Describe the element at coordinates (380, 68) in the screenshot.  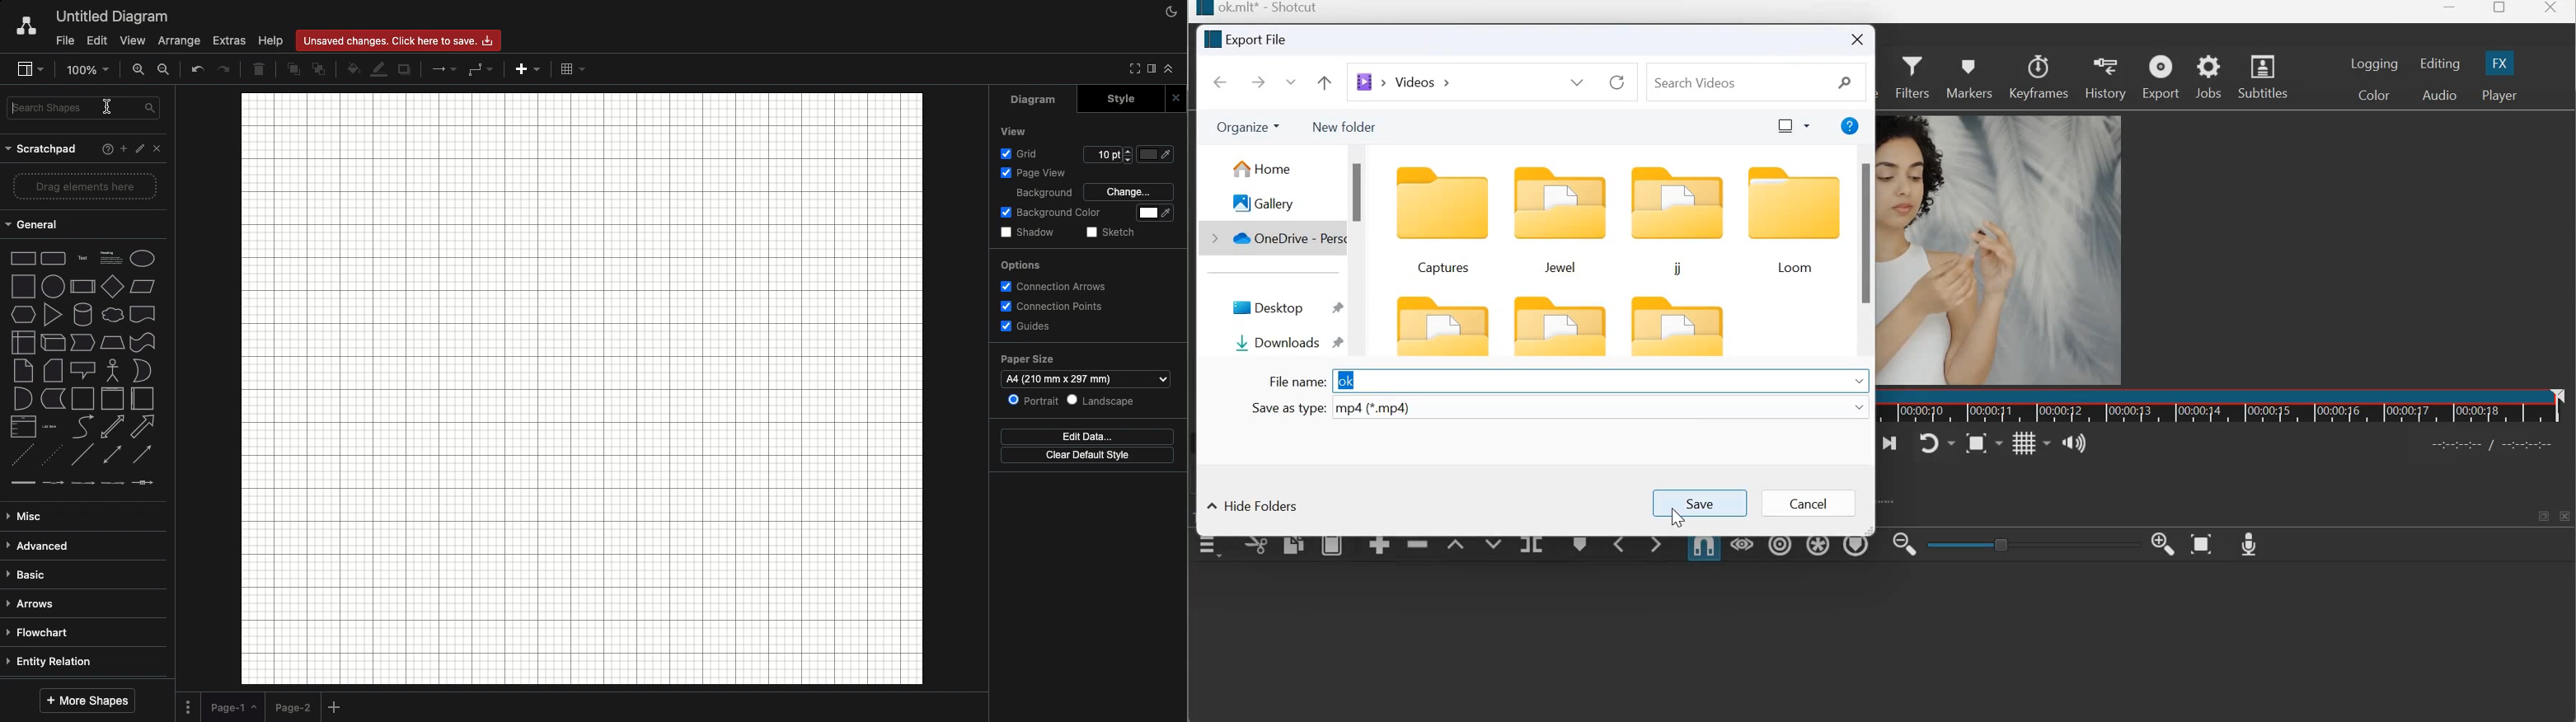
I see `Line fill` at that location.